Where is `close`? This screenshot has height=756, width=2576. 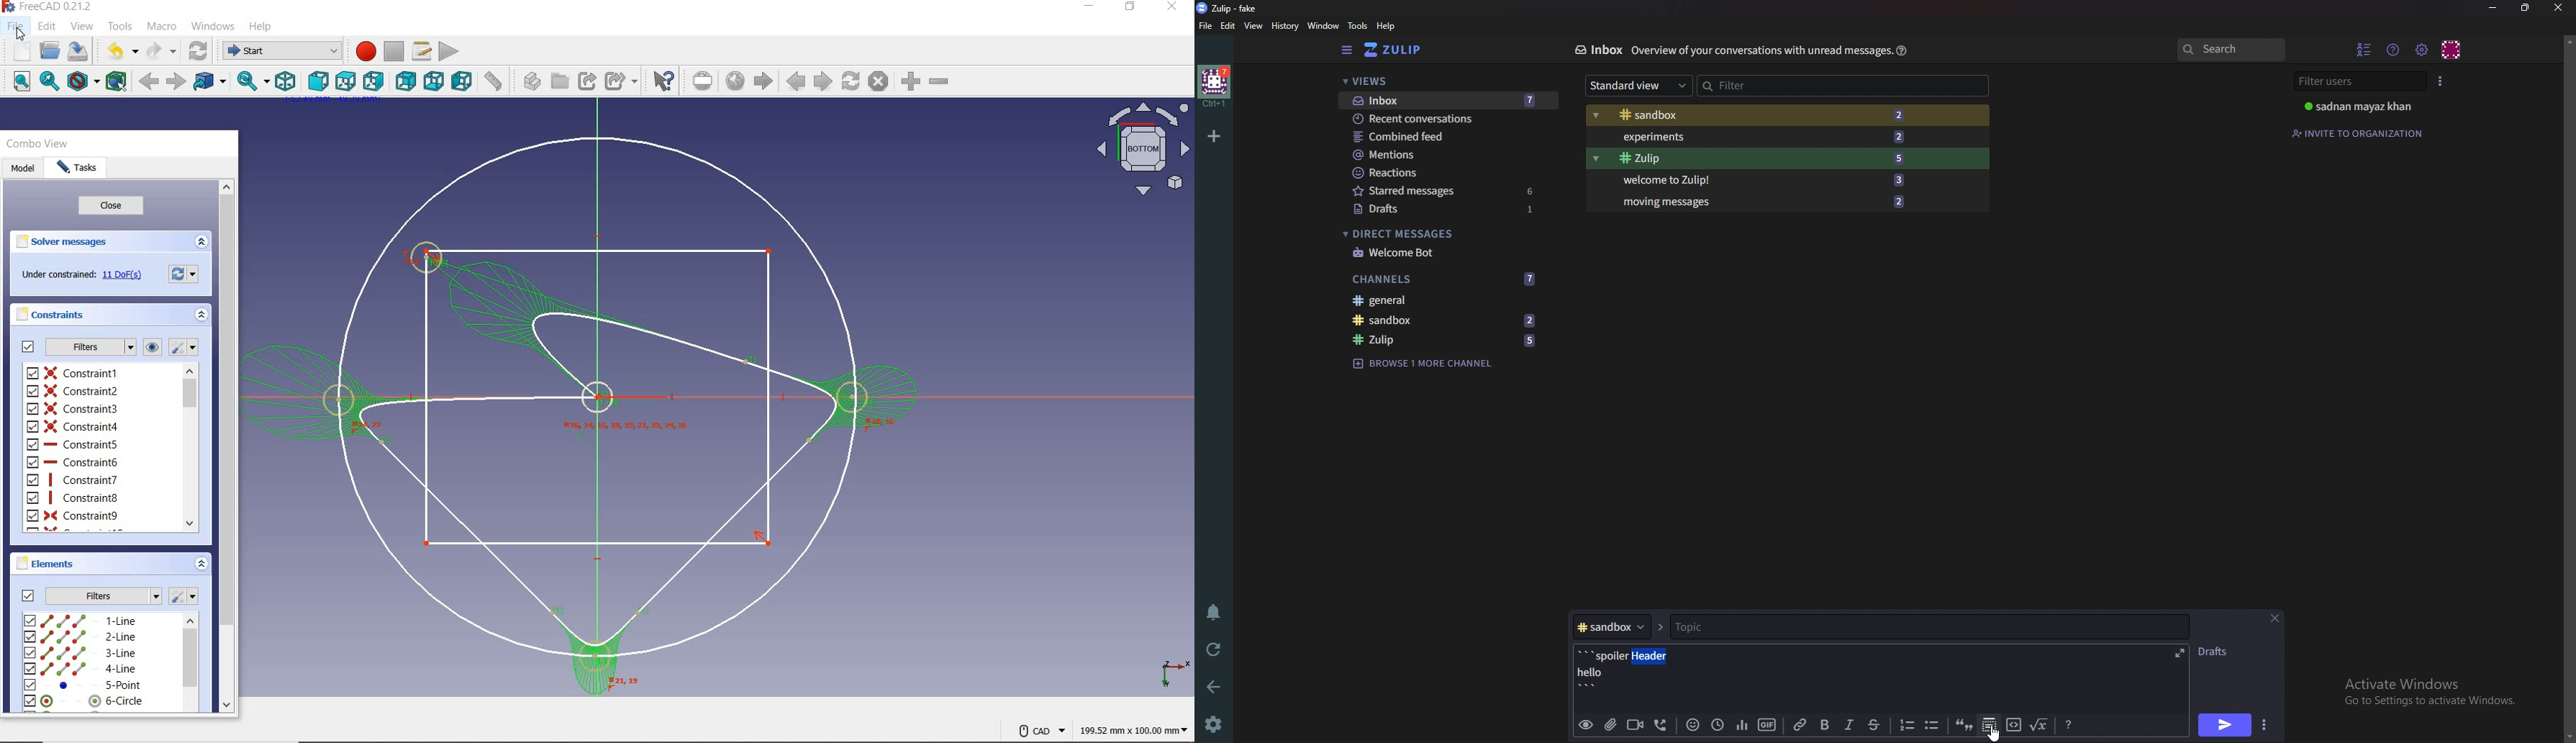 close is located at coordinates (1174, 9).